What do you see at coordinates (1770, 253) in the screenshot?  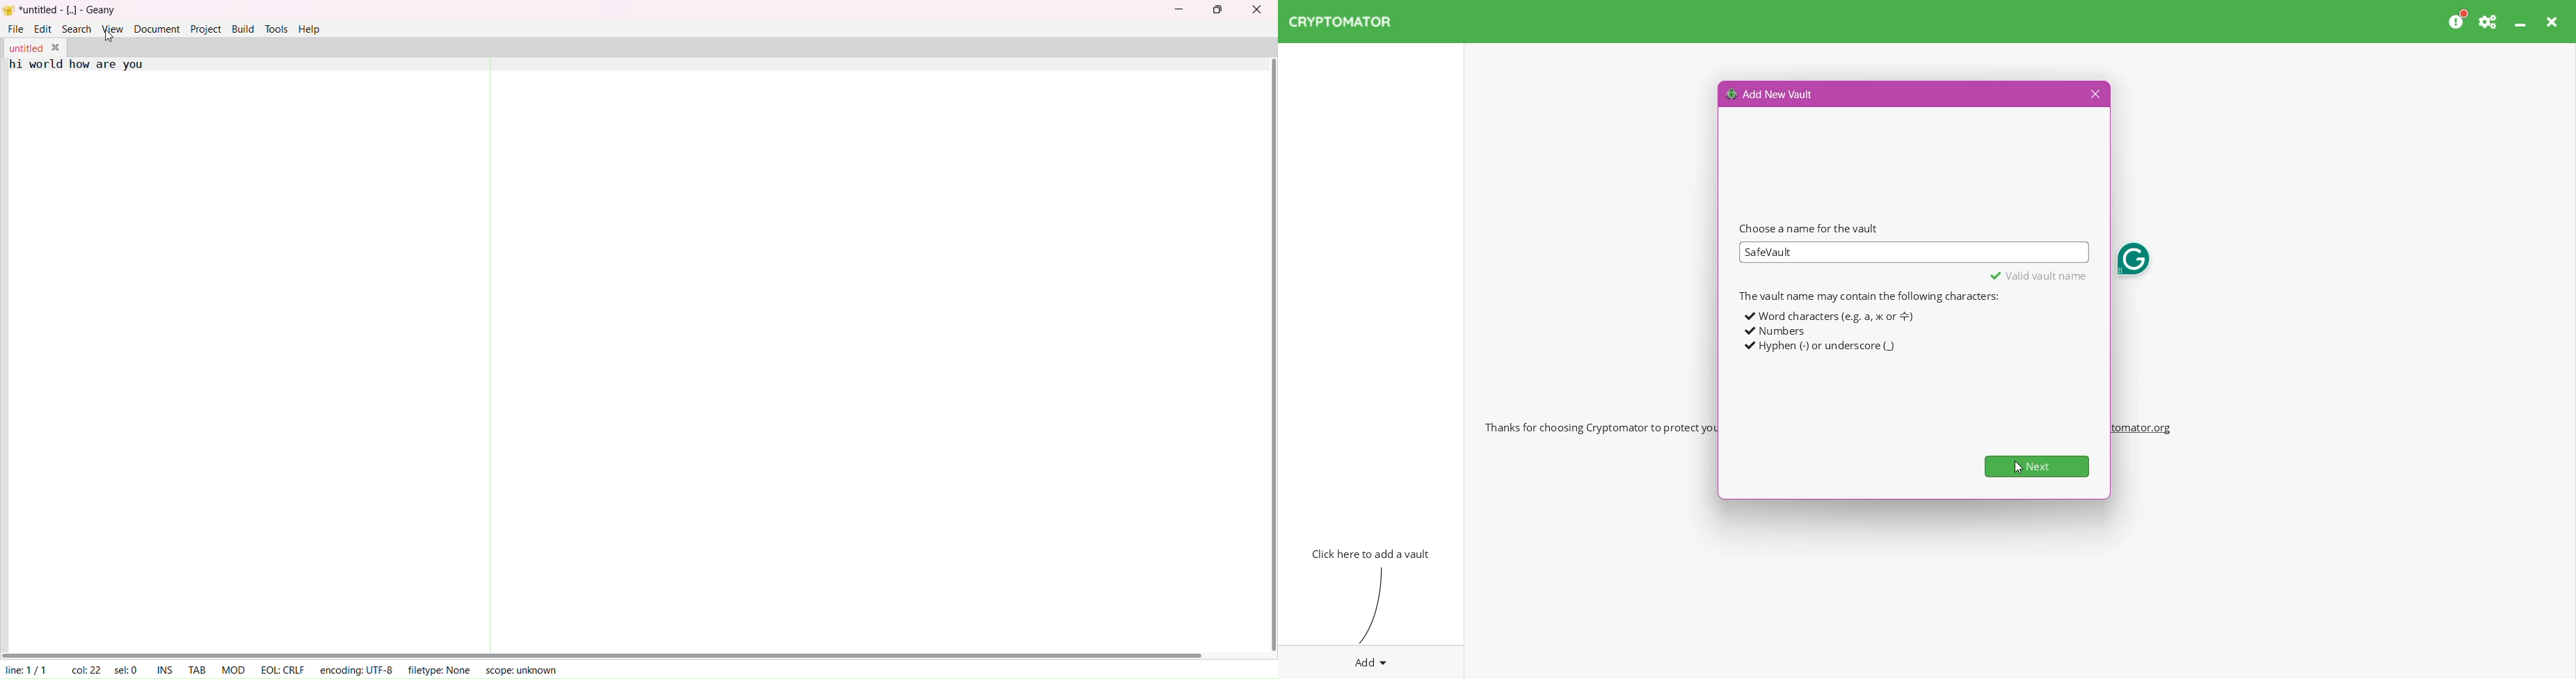 I see `SafeVault` at bounding box center [1770, 253].